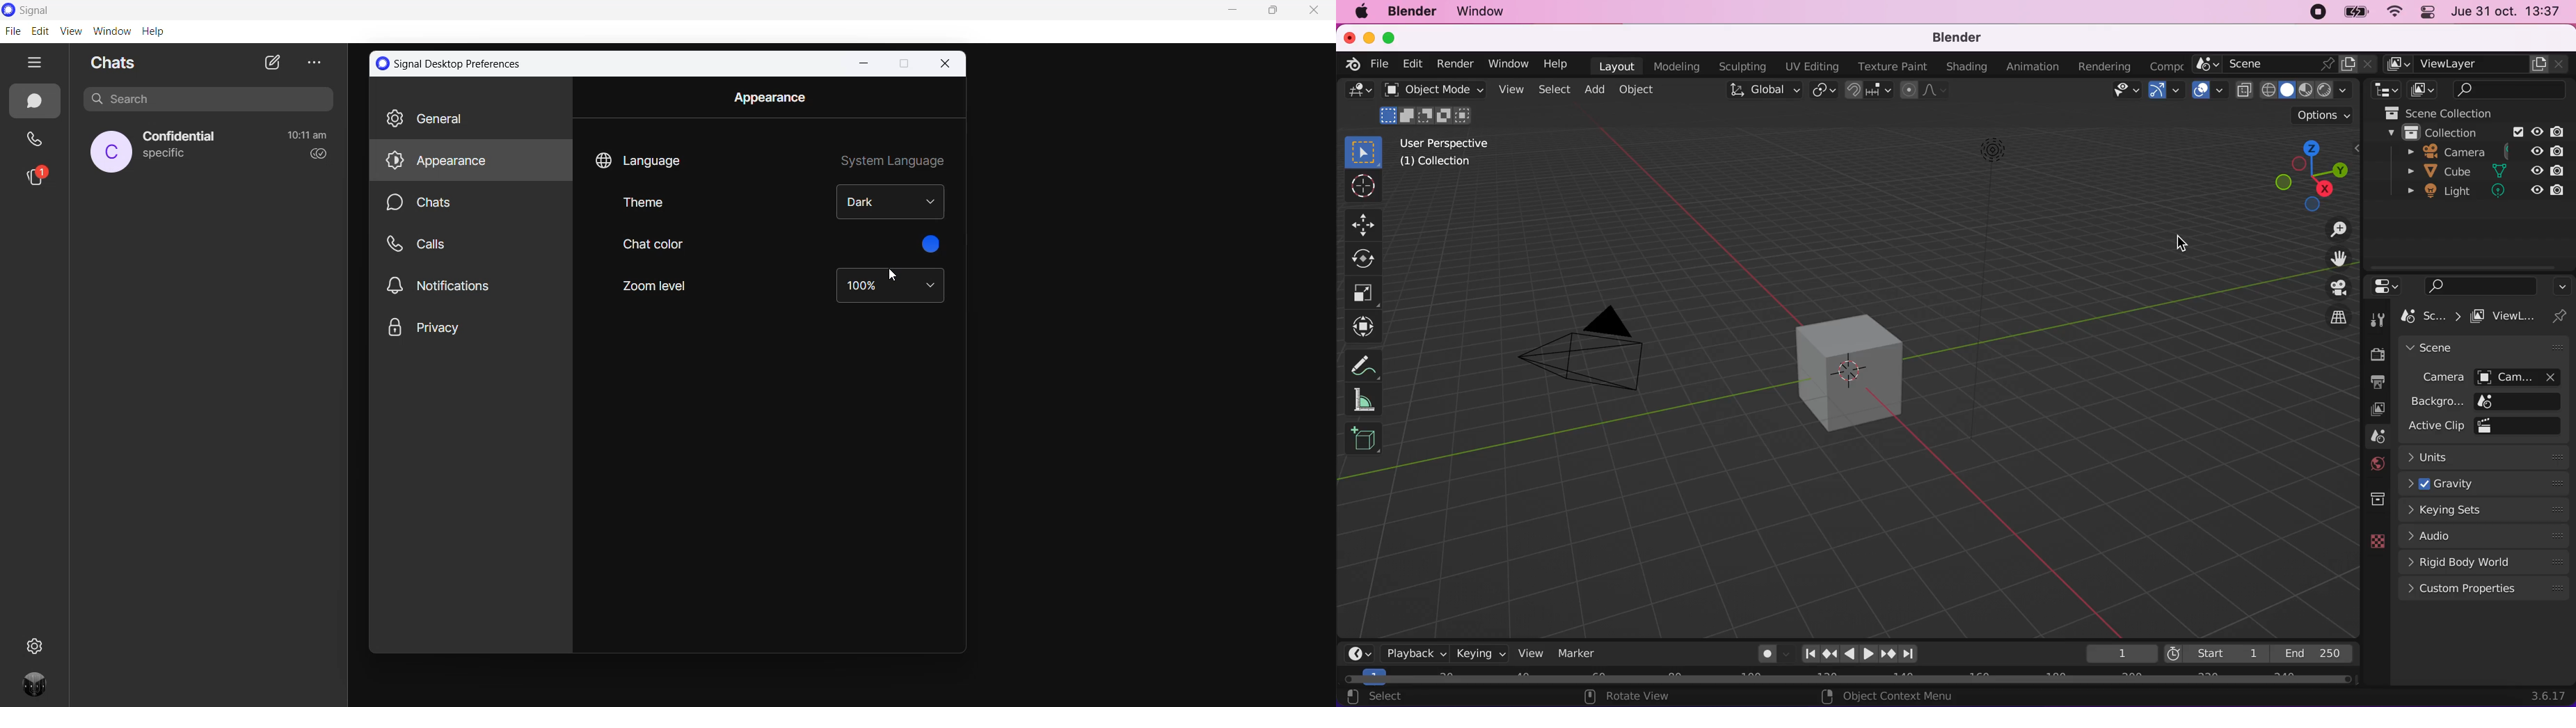 The image size is (2576, 728). What do you see at coordinates (2387, 90) in the screenshot?
I see `editor type` at bounding box center [2387, 90].